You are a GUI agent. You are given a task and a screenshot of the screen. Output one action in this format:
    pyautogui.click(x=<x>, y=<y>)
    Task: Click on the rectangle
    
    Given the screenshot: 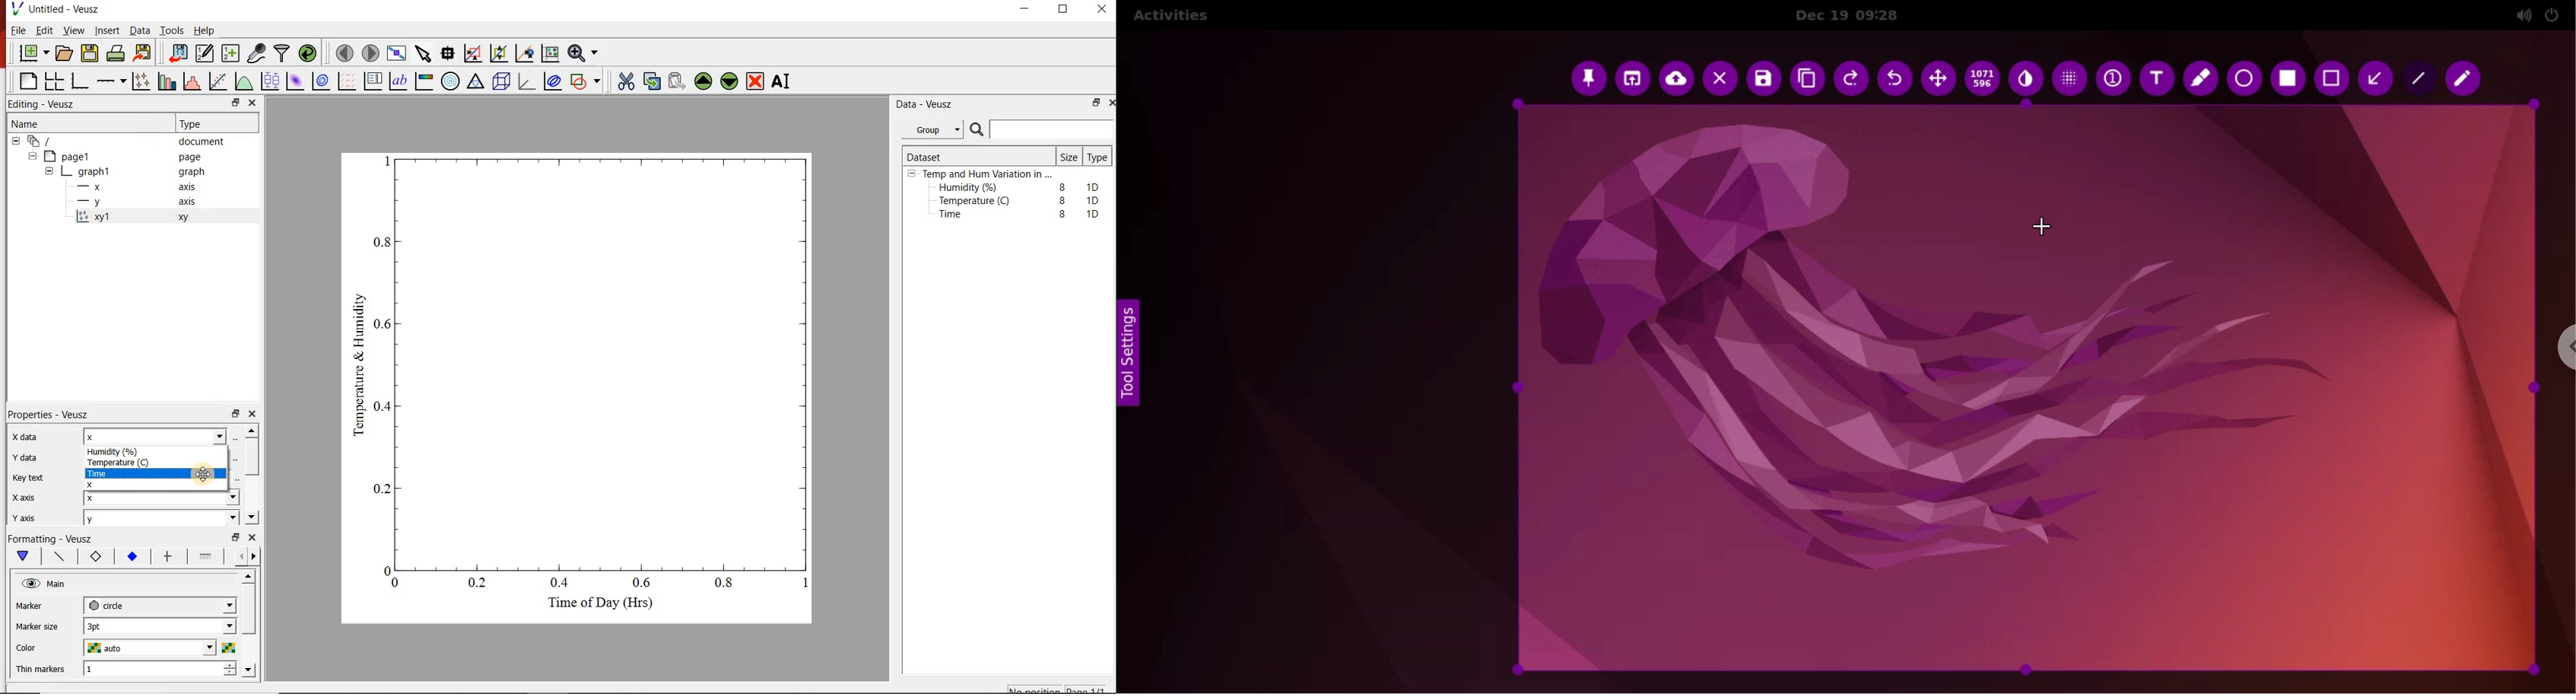 What is the action you would take?
    pyautogui.click(x=2329, y=78)
    